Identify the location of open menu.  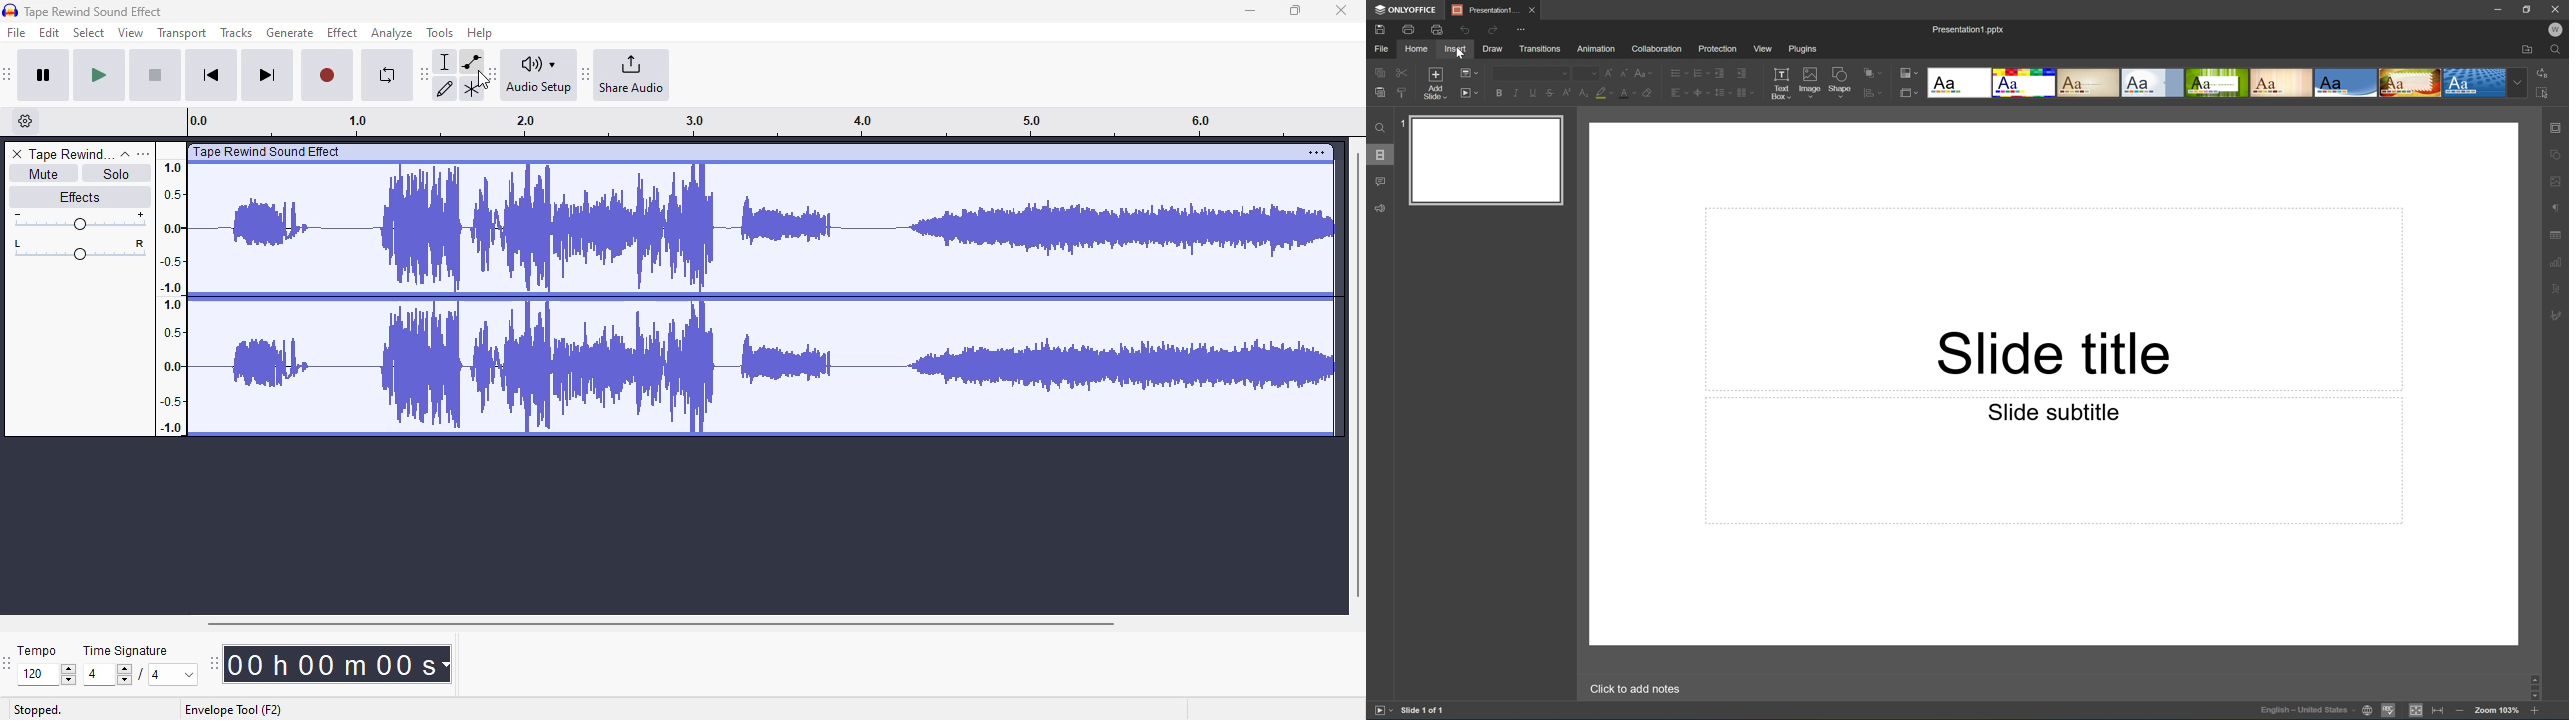
(143, 153).